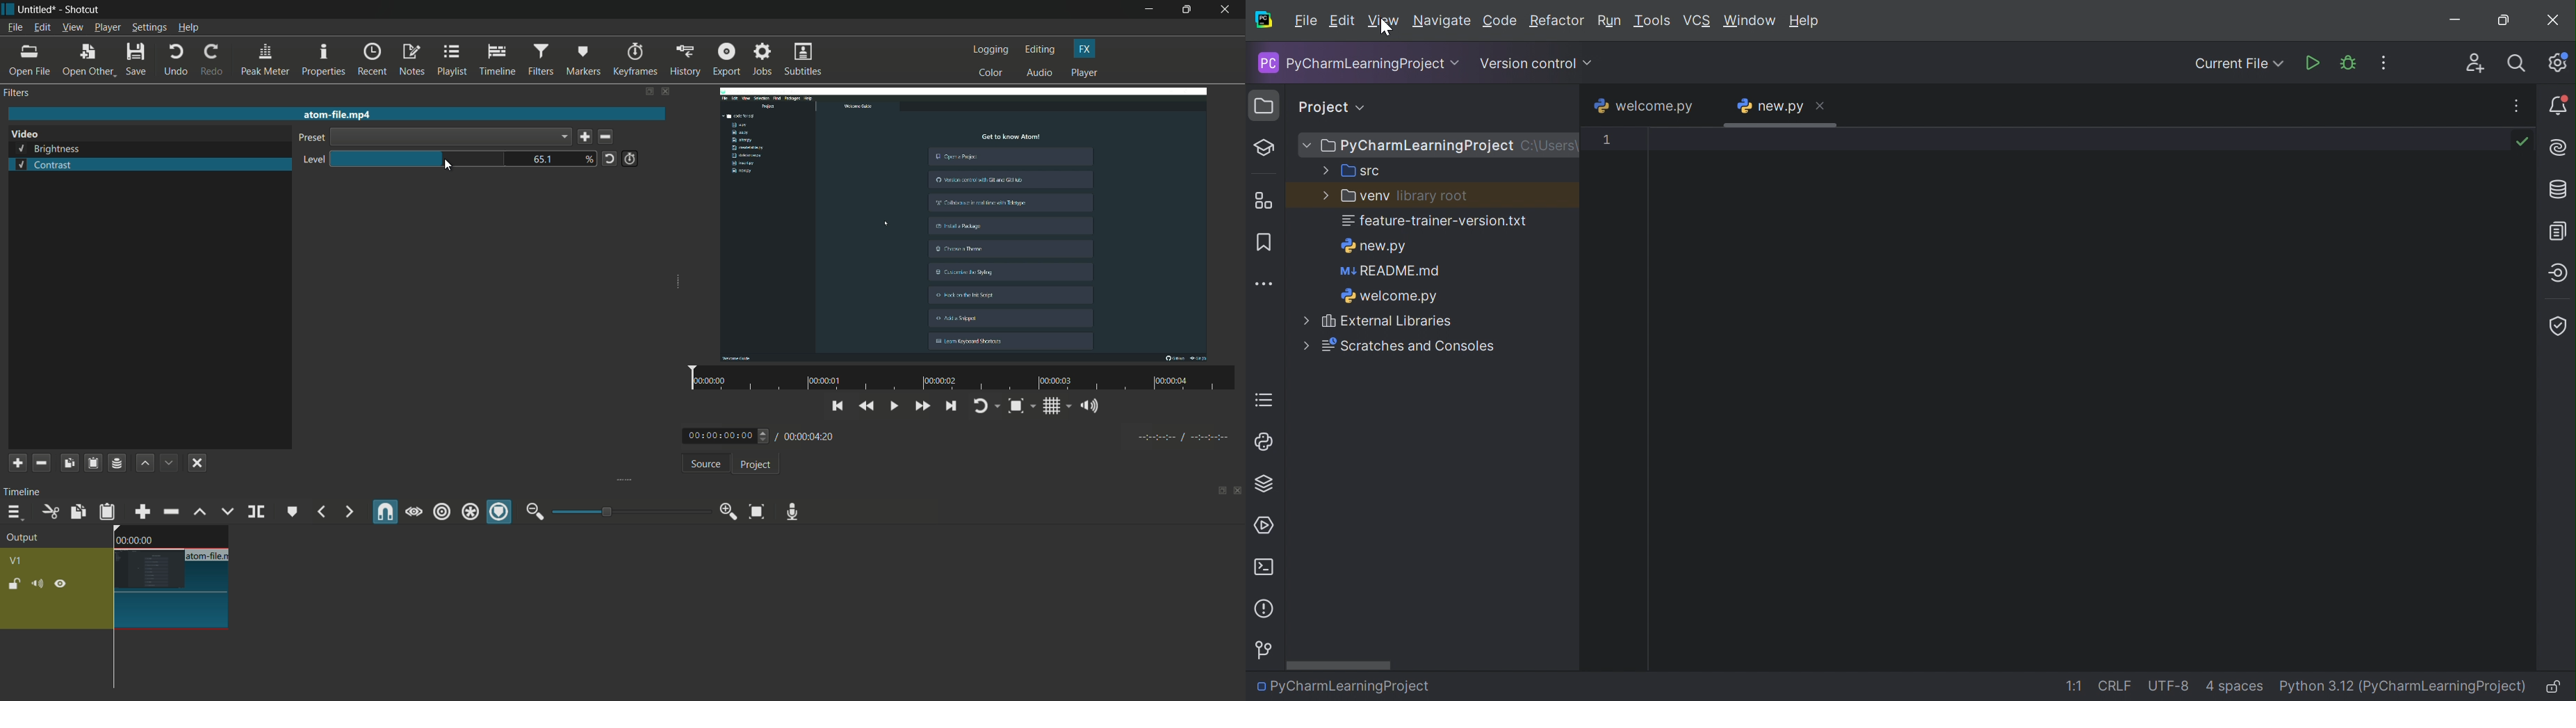 Image resolution: width=2576 pixels, height=728 pixels. What do you see at coordinates (1699, 21) in the screenshot?
I see `VCS` at bounding box center [1699, 21].